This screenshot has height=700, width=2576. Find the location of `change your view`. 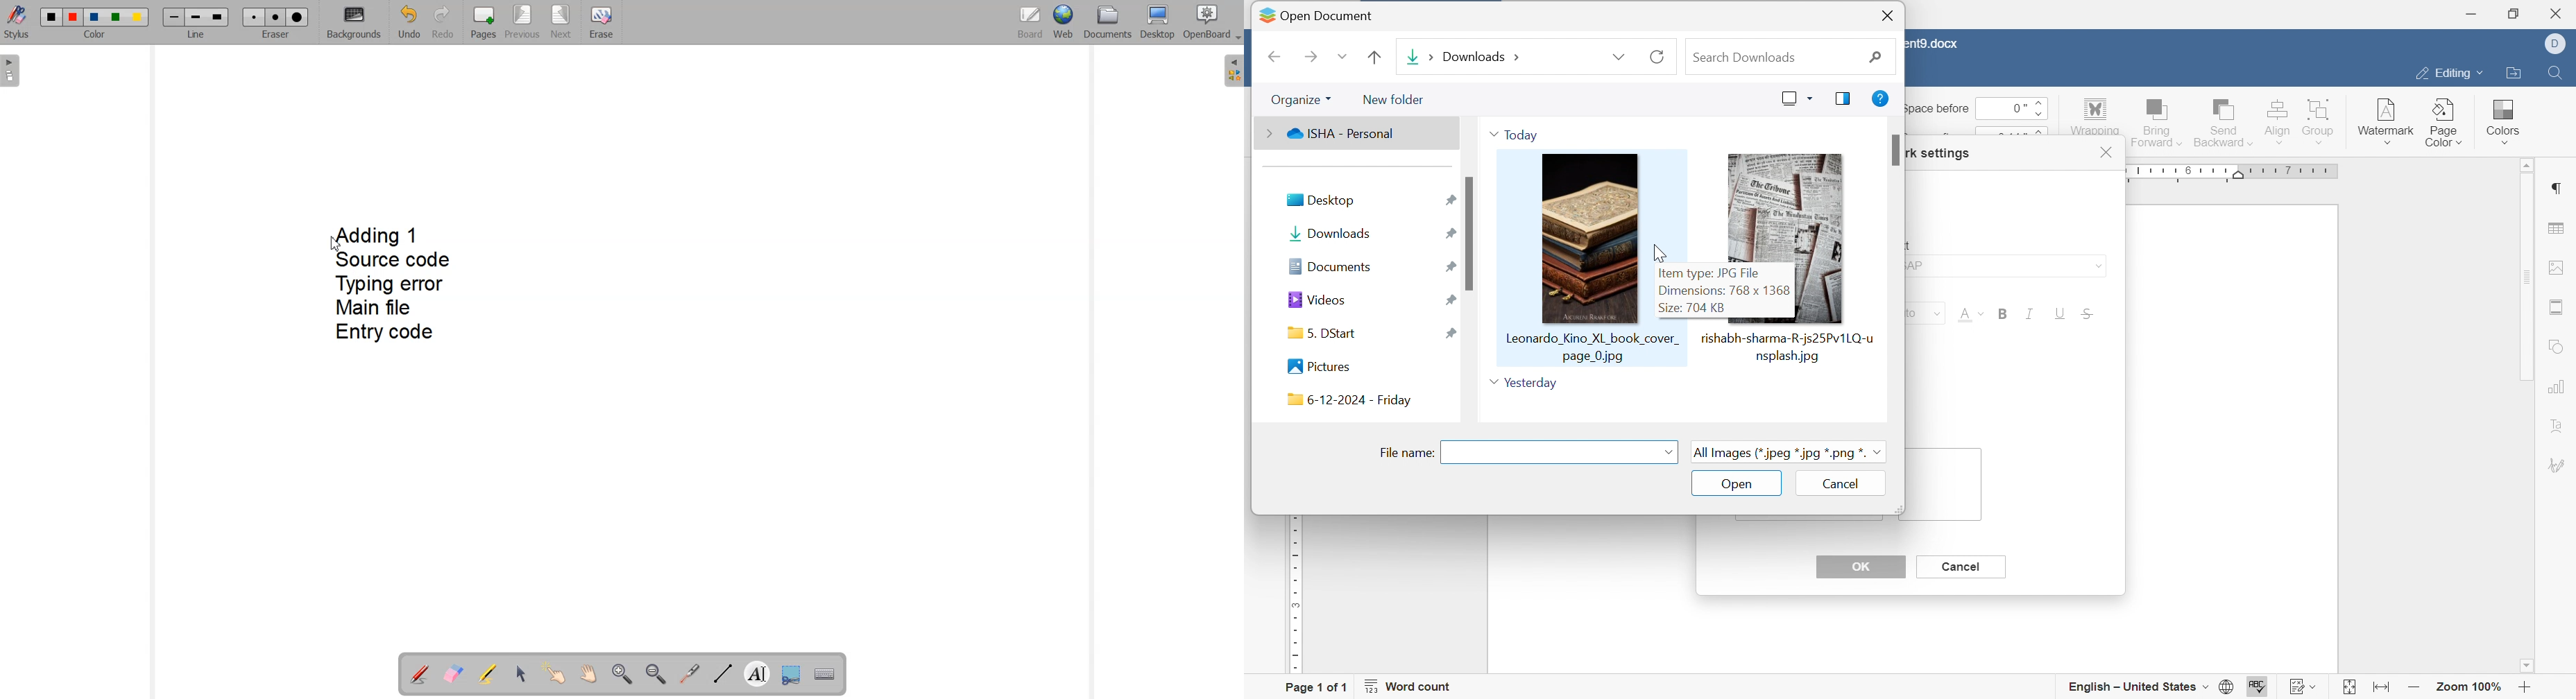

change your view is located at coordinates (1797, 97).